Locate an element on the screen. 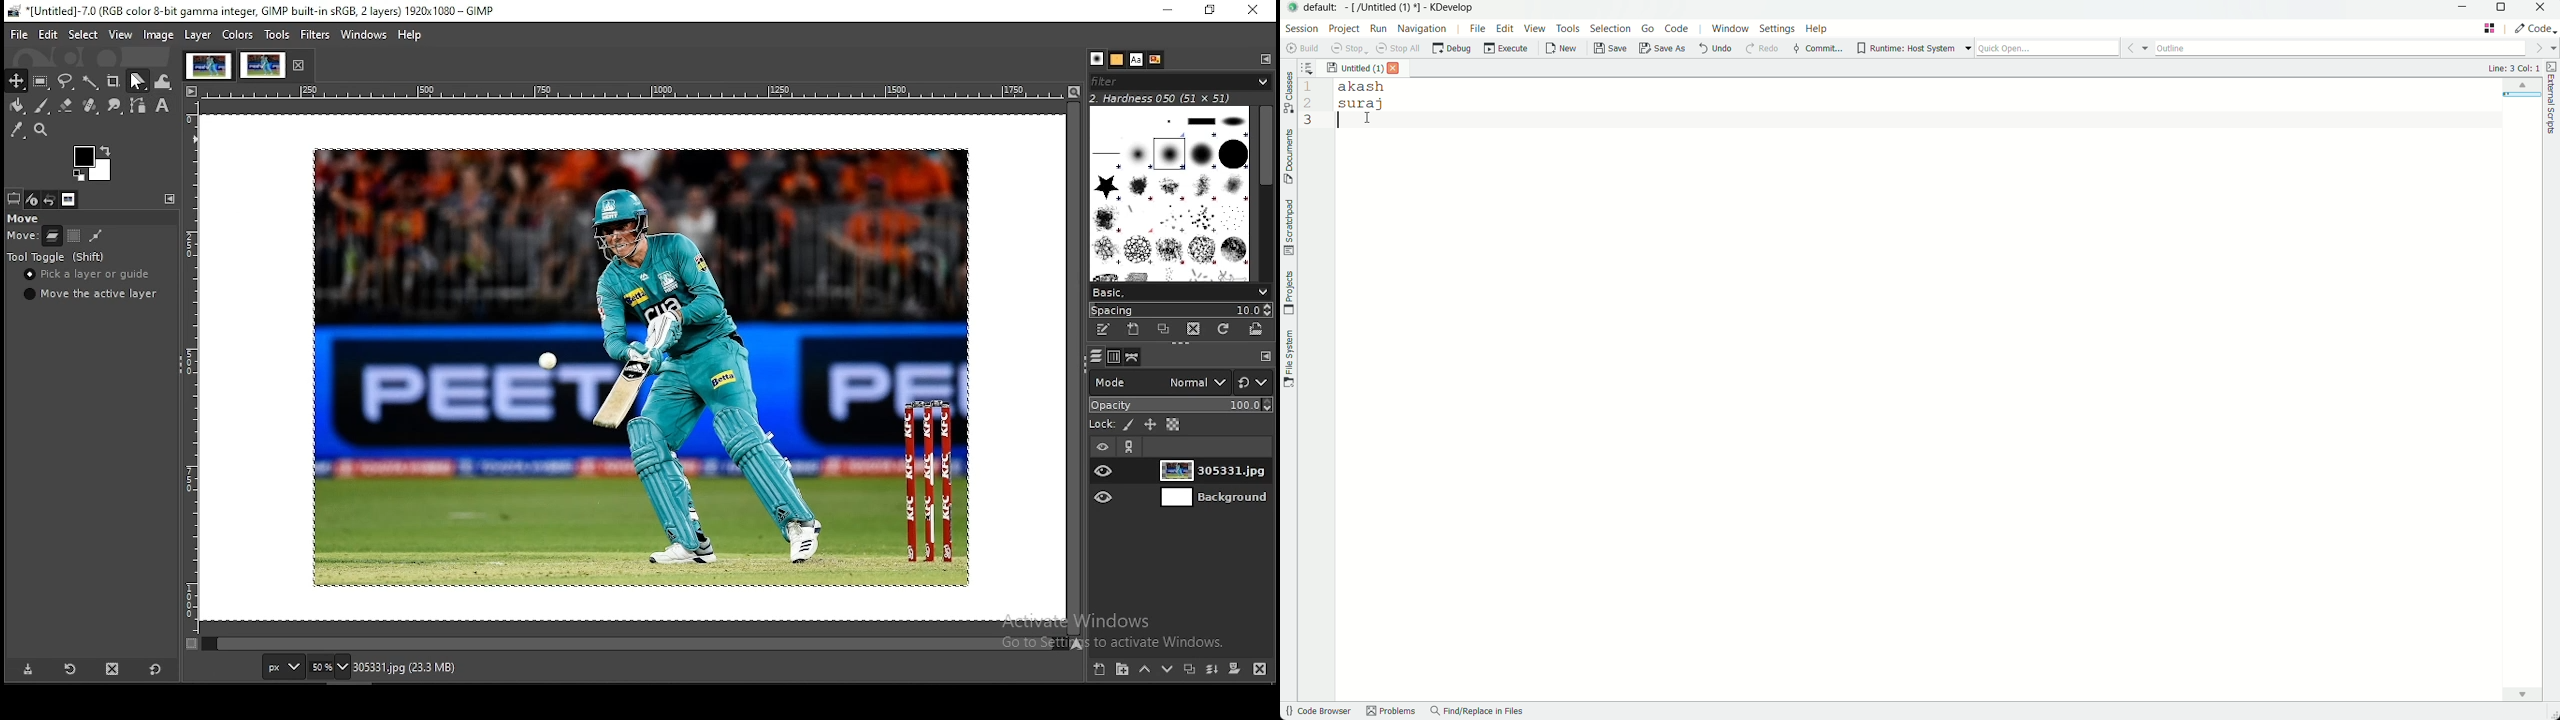 The height and width of the screenshot is (728, 2576). runtime host system is located at coordinates (1915, 48).